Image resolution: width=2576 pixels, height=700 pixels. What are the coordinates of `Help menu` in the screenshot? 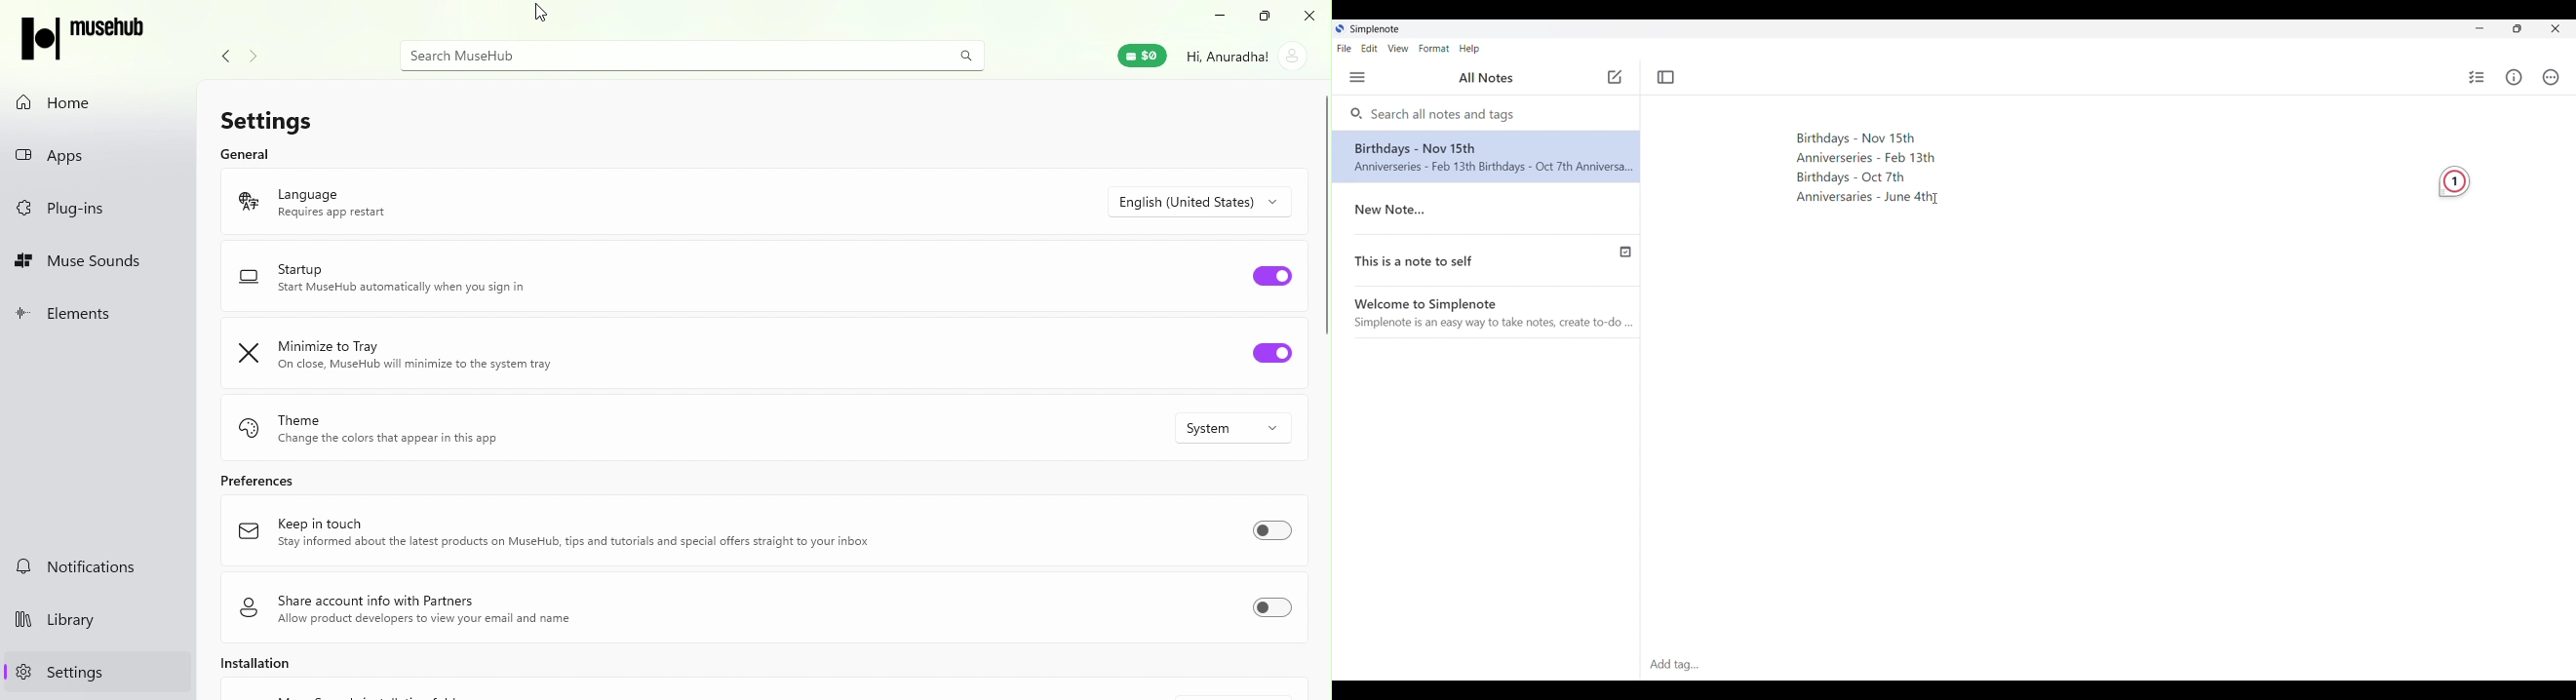 It's located at (1469, 49).